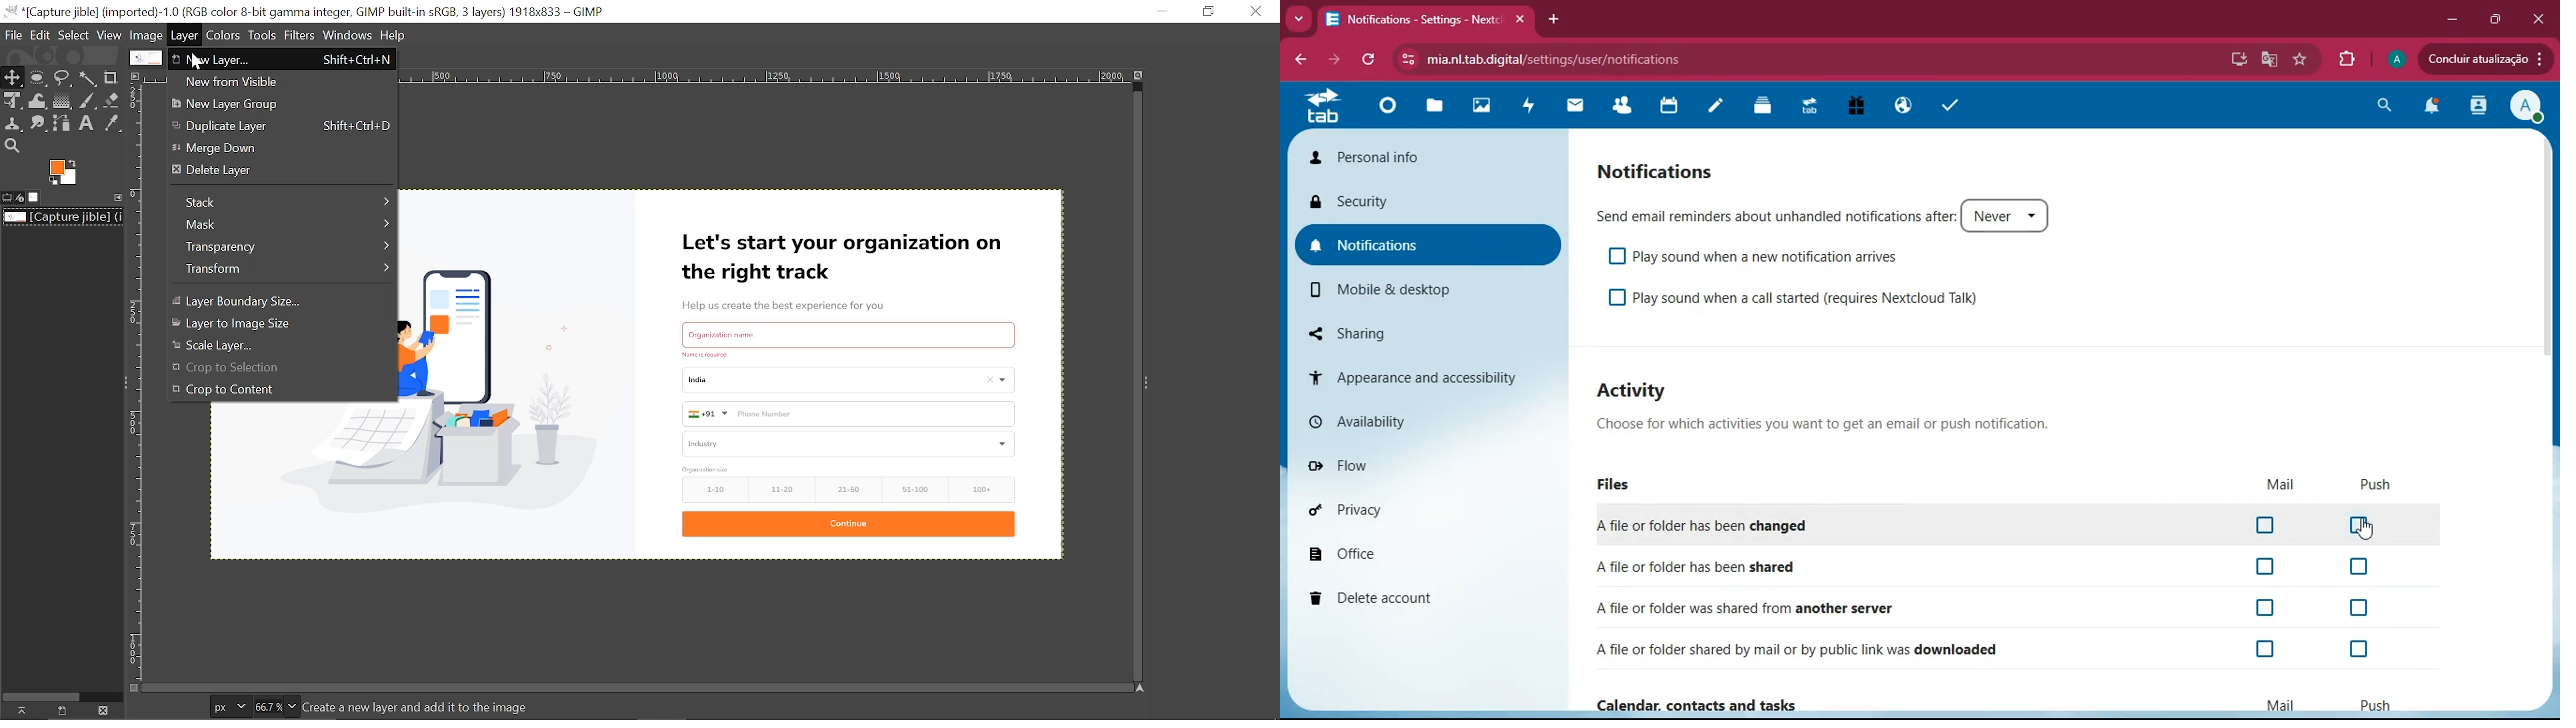 Image resolution: width=2576 pixels, height=728 pixels. Describe the element at coordinates (1722, 565) in the screenshot. I see `shared` at that location.